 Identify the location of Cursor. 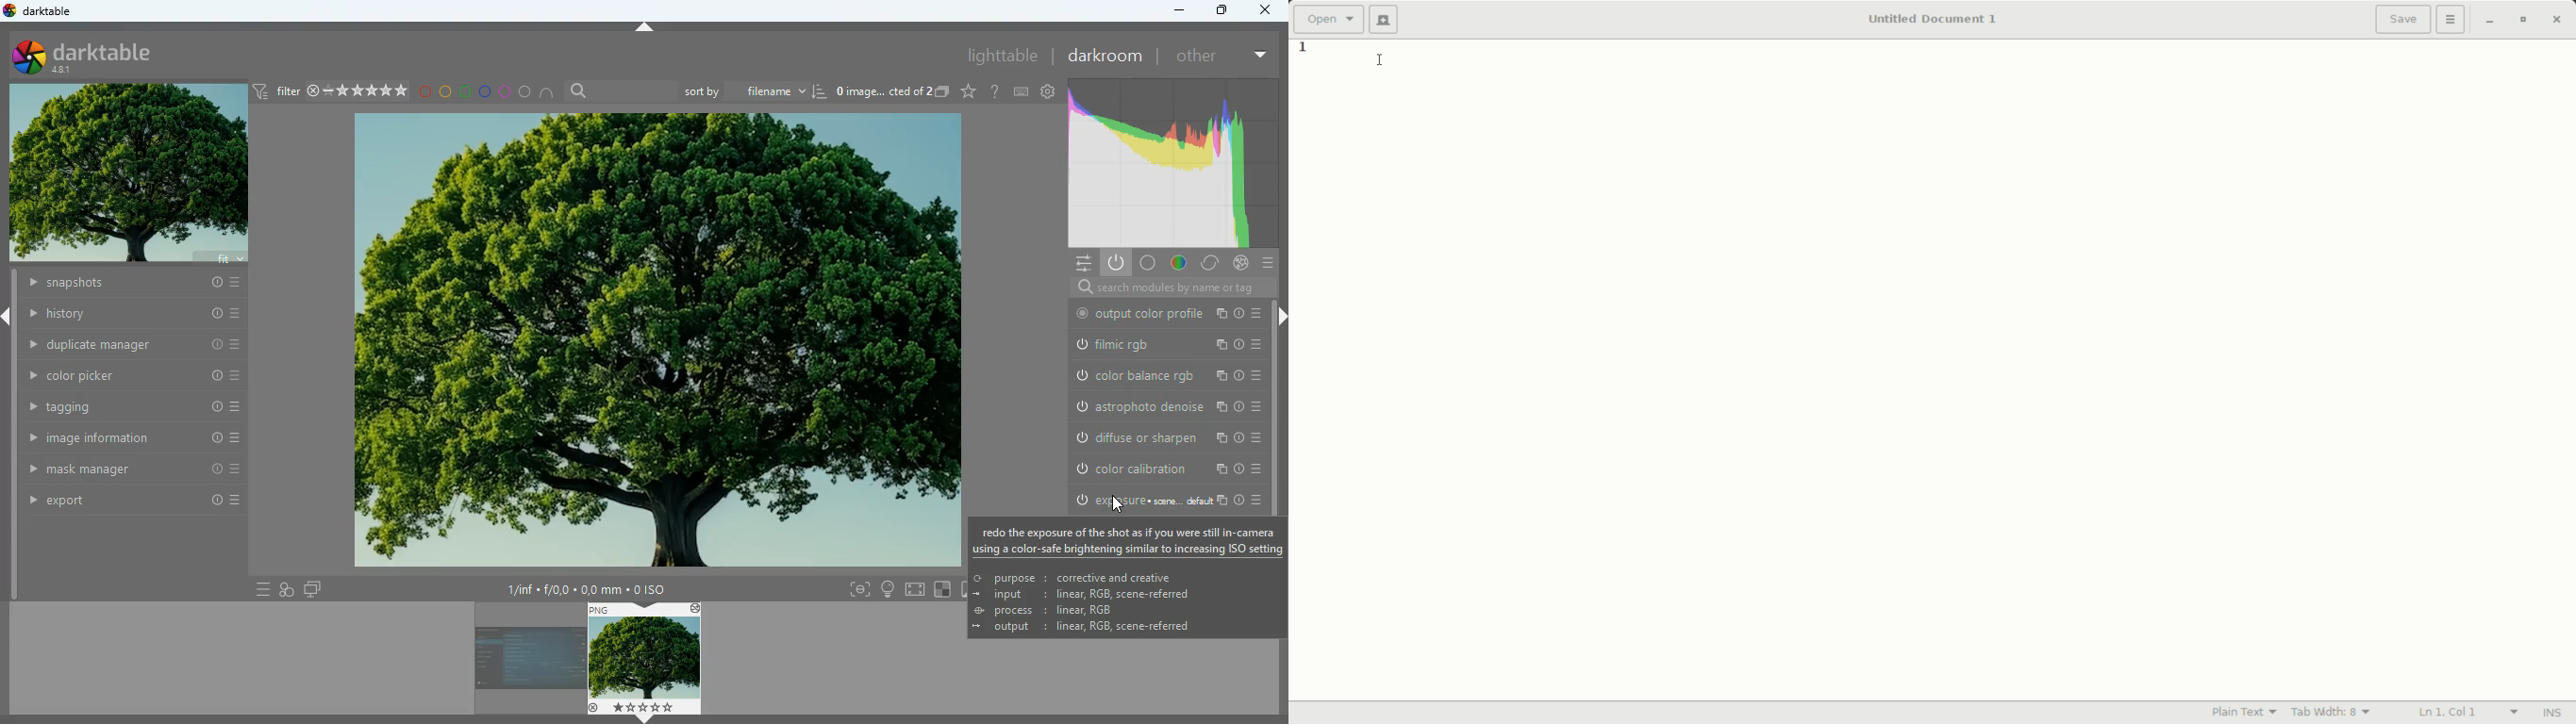
(1115, 504).